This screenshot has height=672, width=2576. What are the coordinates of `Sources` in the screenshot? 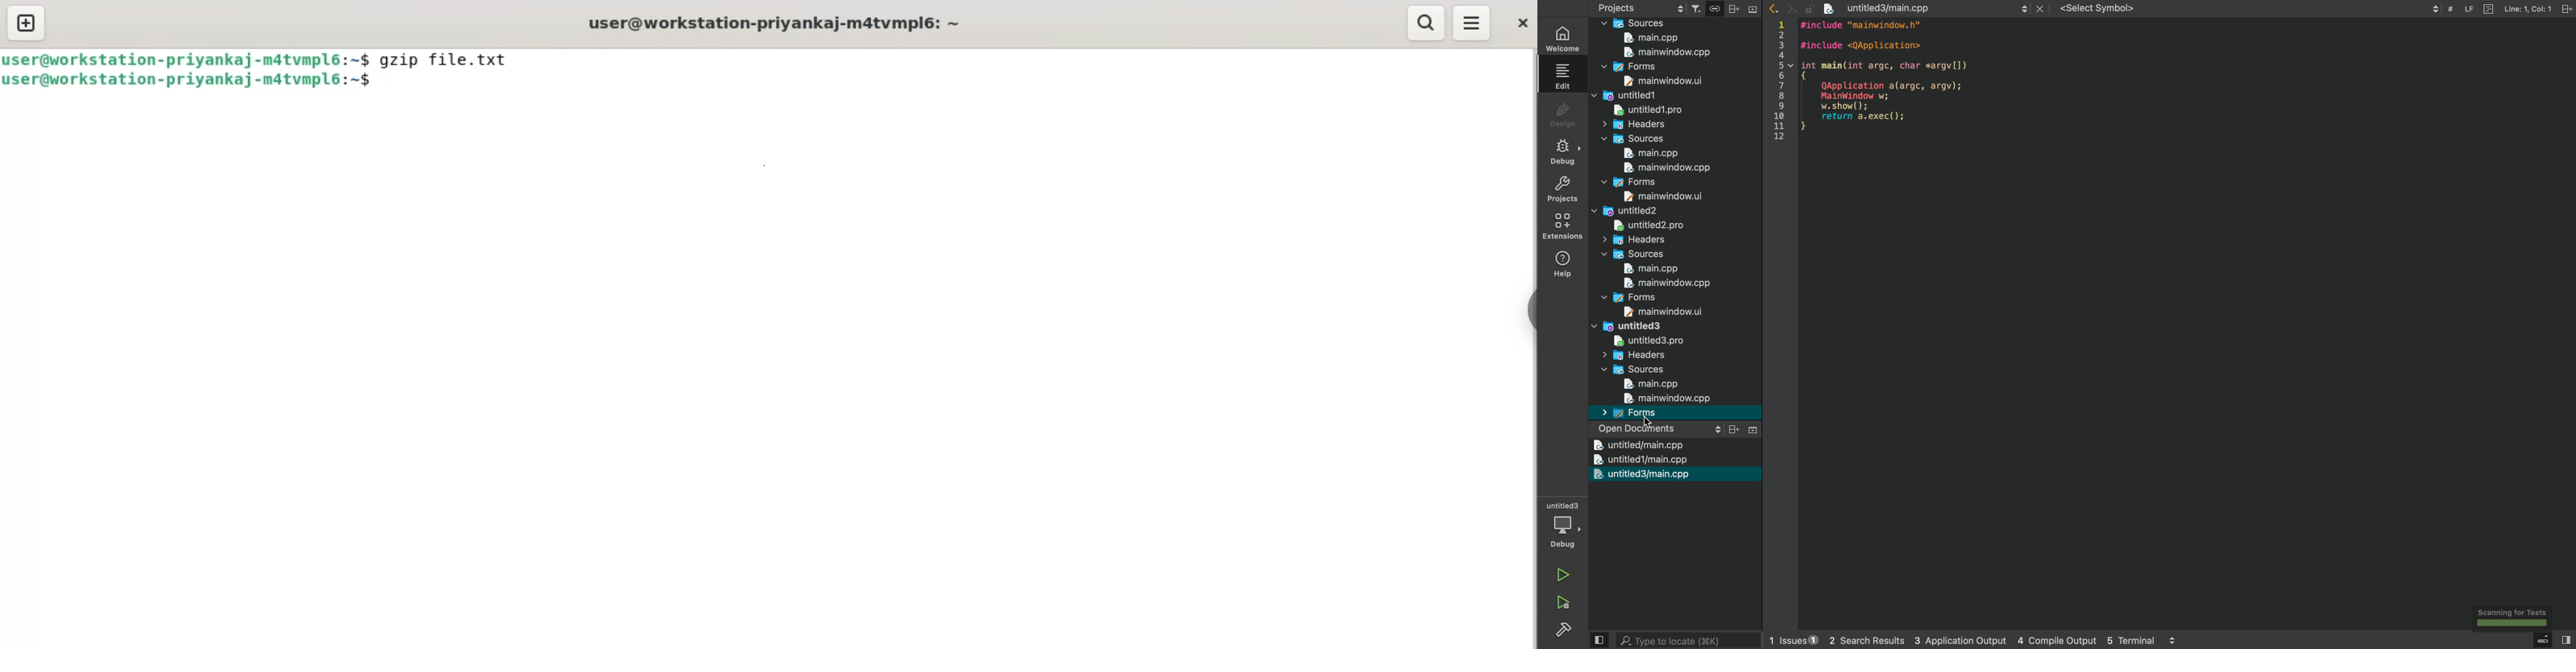 It's located at (1634, 140).